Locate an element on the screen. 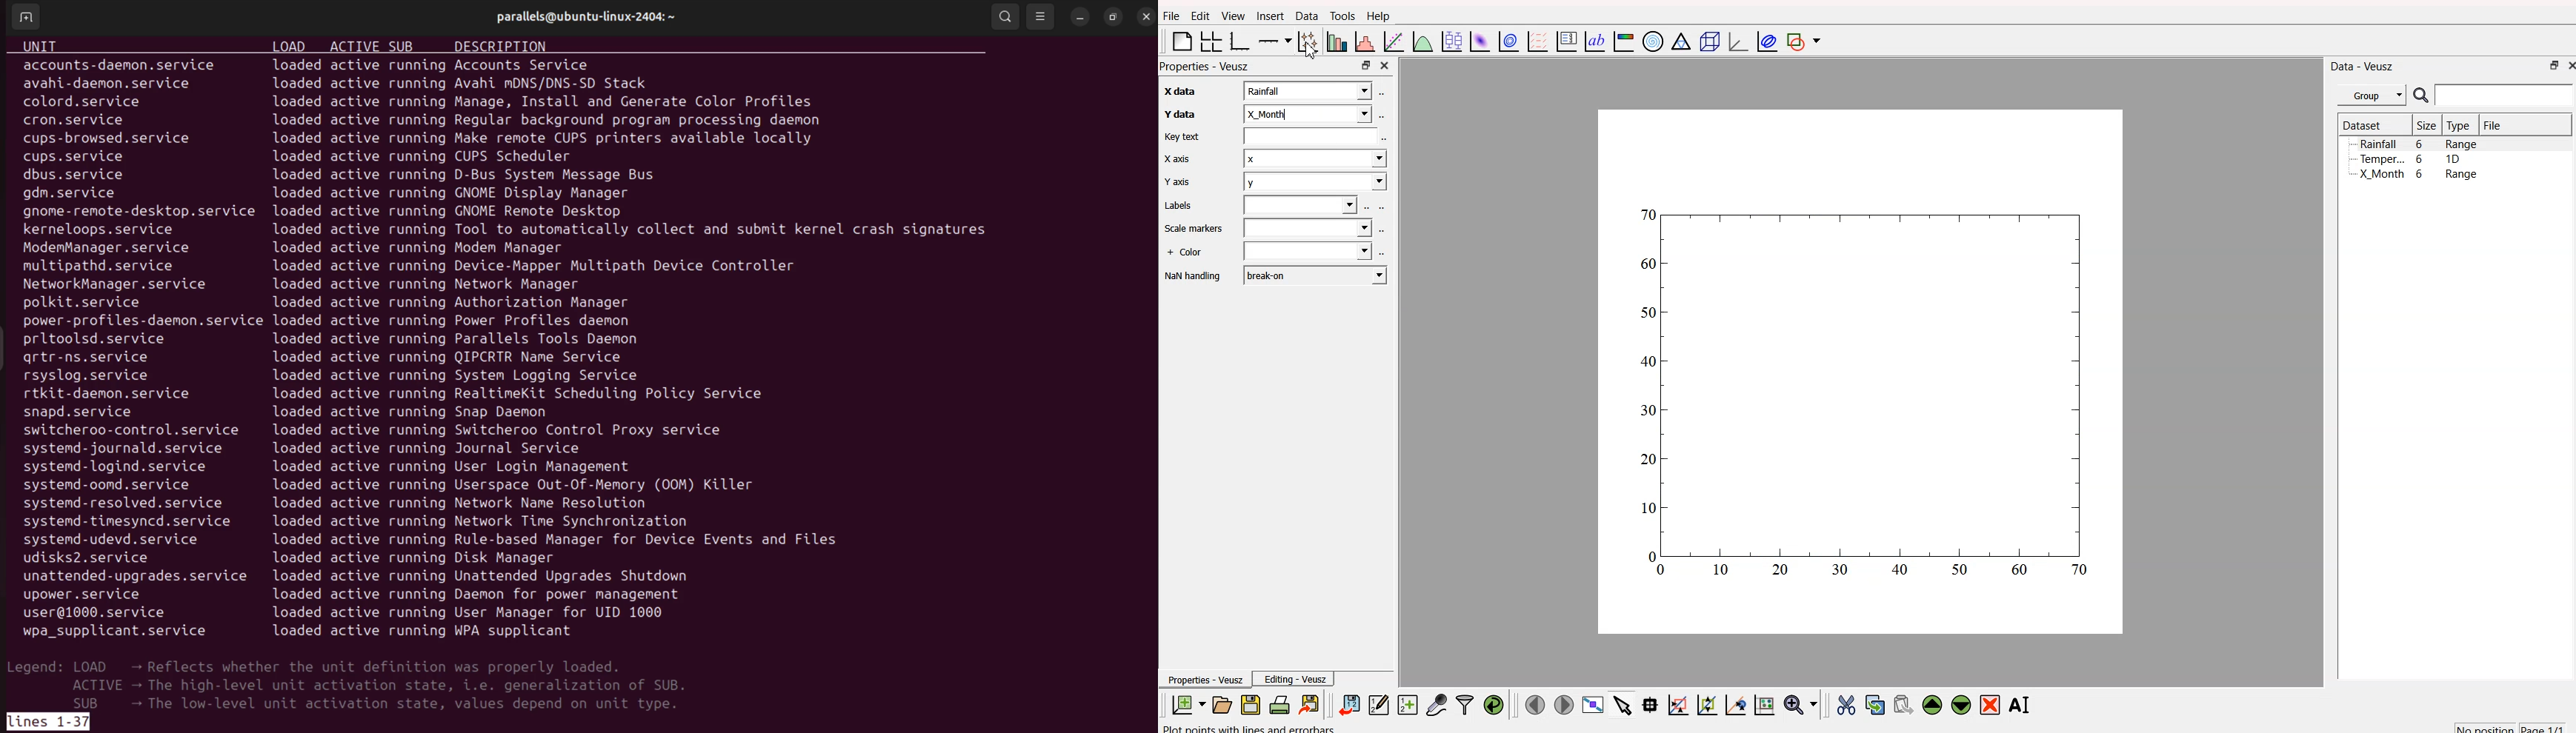  dubs service is located at coordinates (85, 177).